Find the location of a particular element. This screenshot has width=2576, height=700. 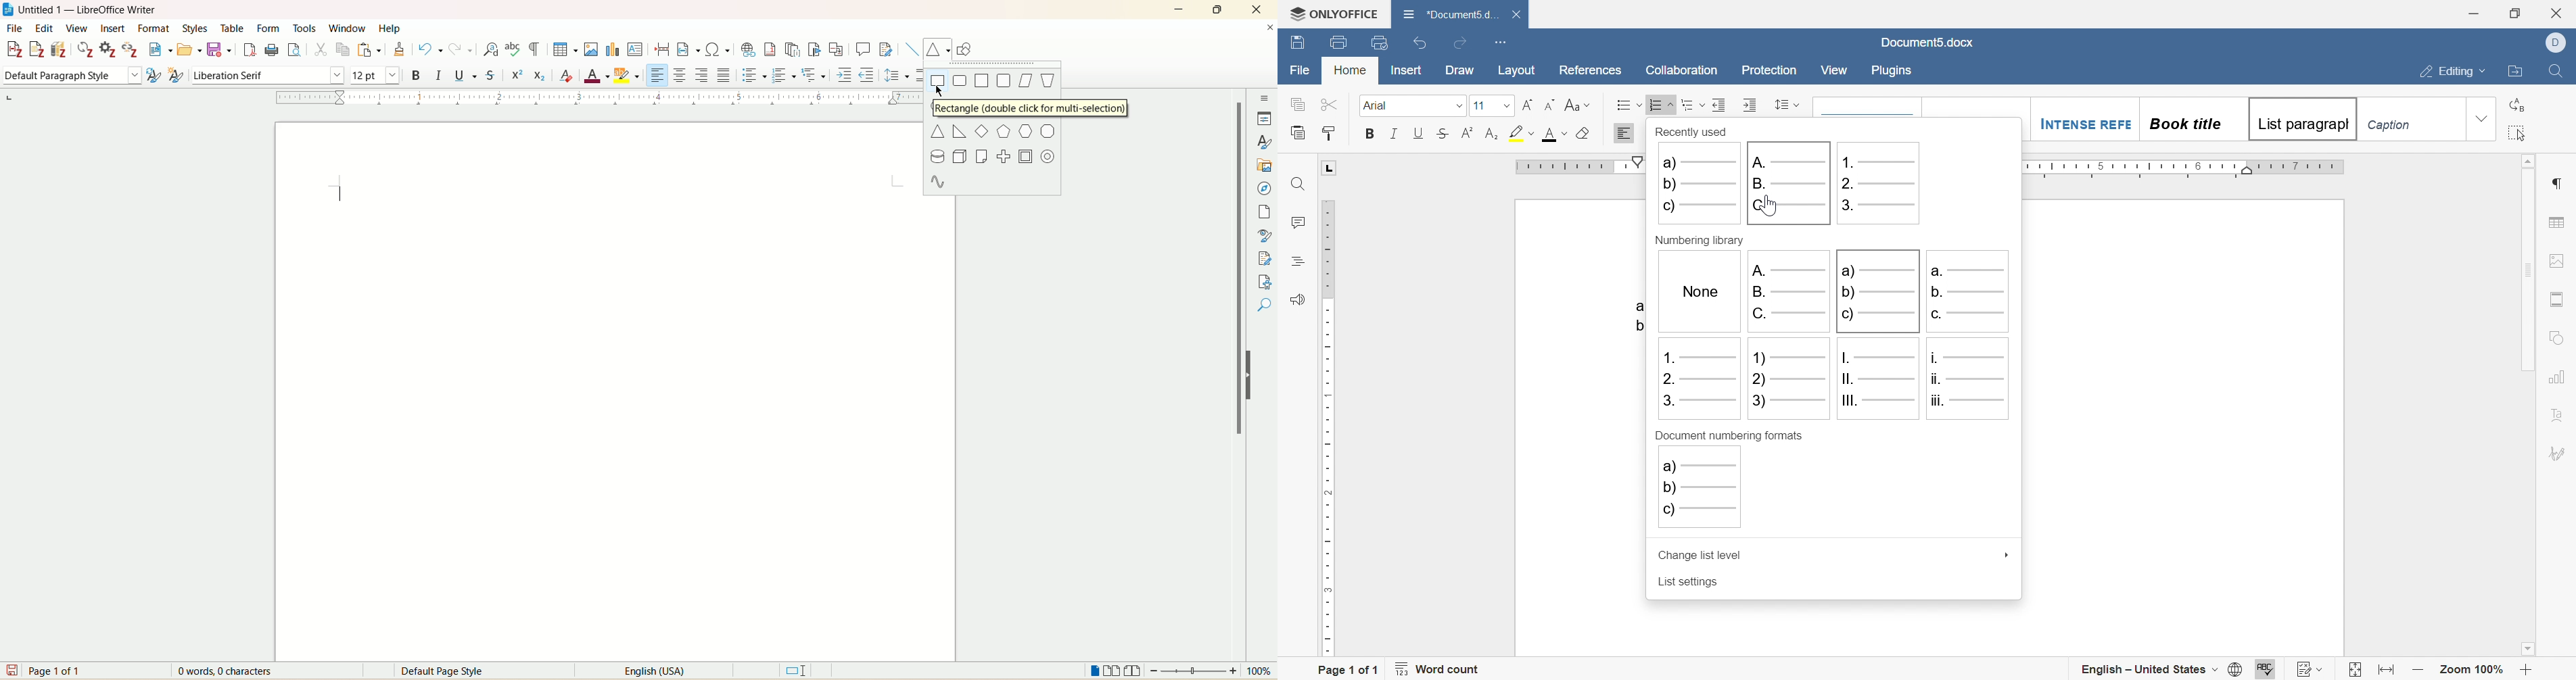

insert line is located at coordinates (912, 49).